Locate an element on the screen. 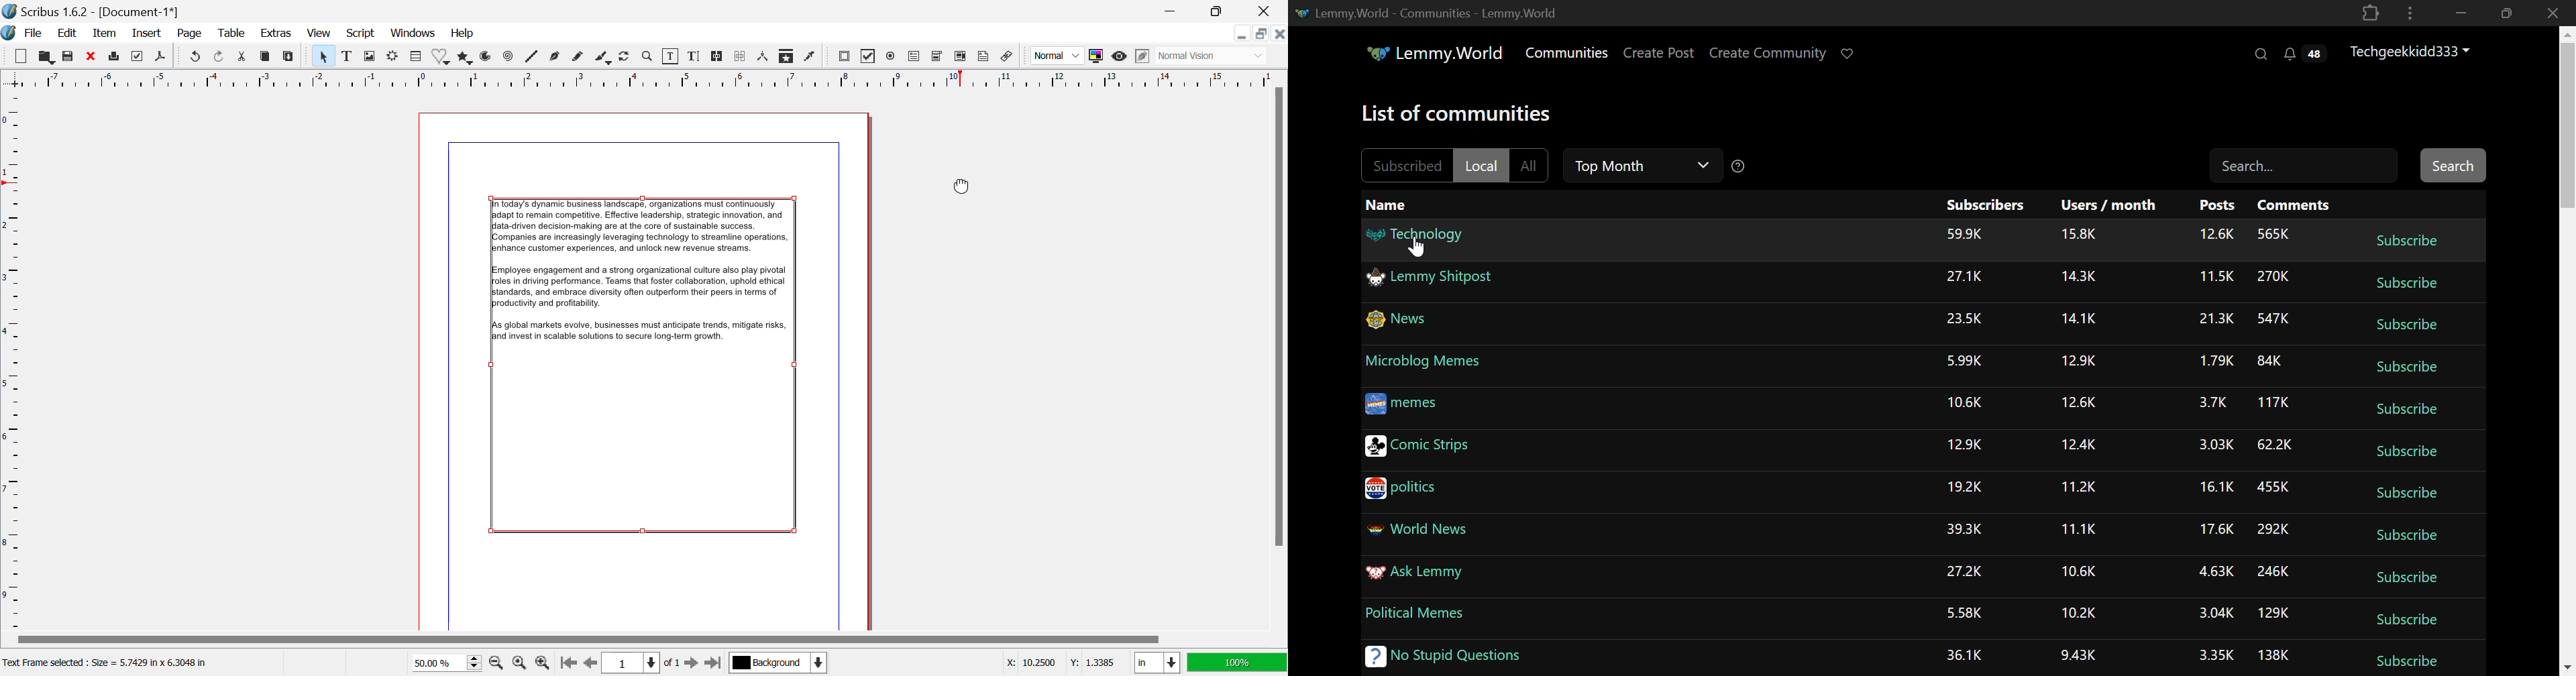 This screenshot has width=2576, height=700. Save as Pdf is located at coordinates (161, 57).